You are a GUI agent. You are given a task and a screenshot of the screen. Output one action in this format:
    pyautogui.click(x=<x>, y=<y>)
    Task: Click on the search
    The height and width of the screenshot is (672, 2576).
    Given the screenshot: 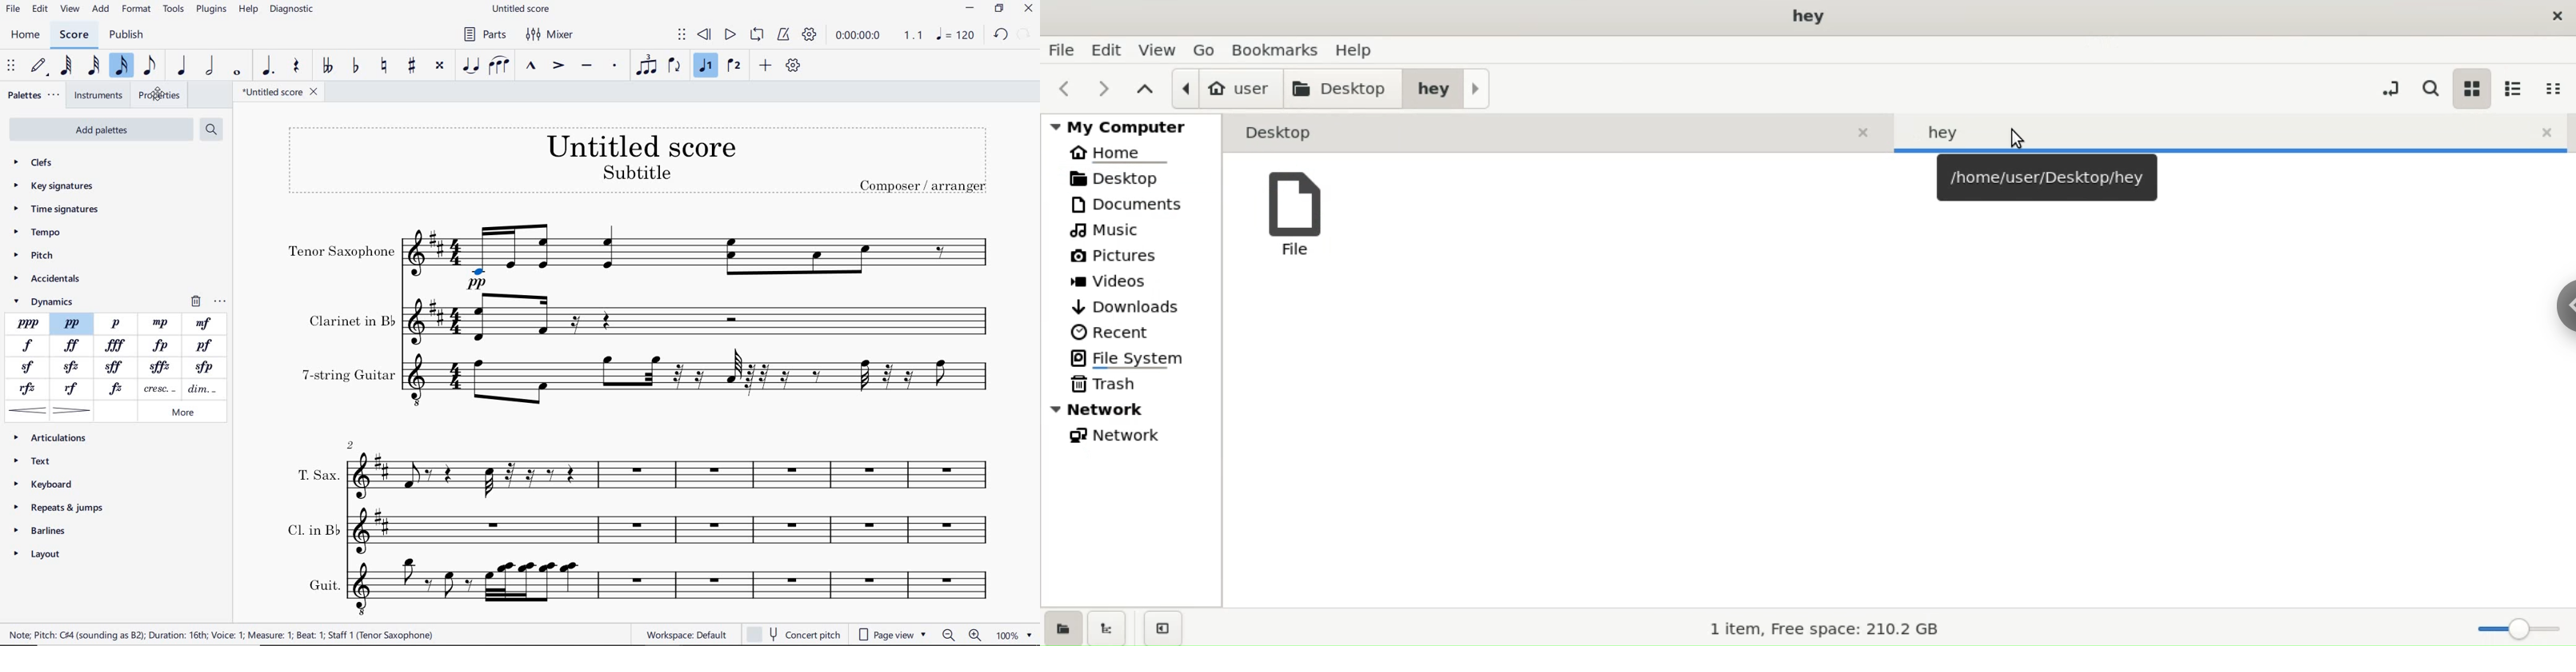 What is the action you would take?
    pyautogui.click(x=2430, y=89)
    